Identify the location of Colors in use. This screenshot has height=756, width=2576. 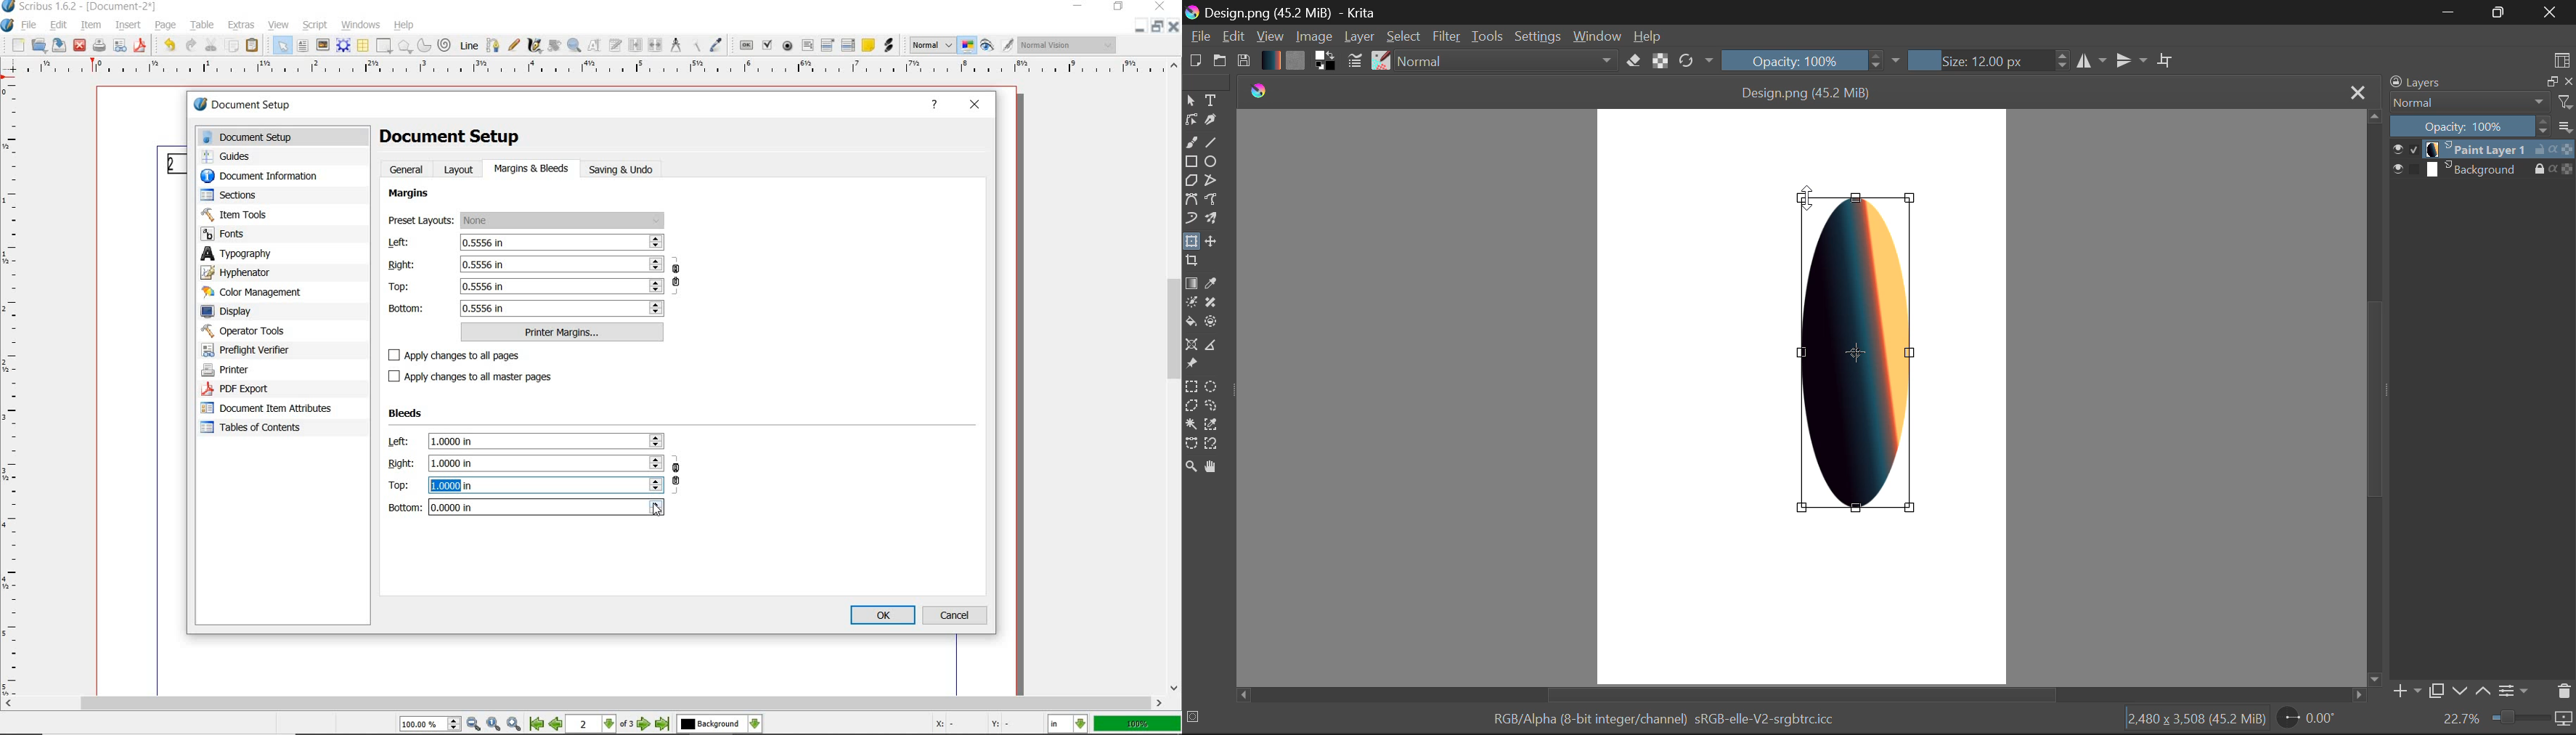
(1325, 62).